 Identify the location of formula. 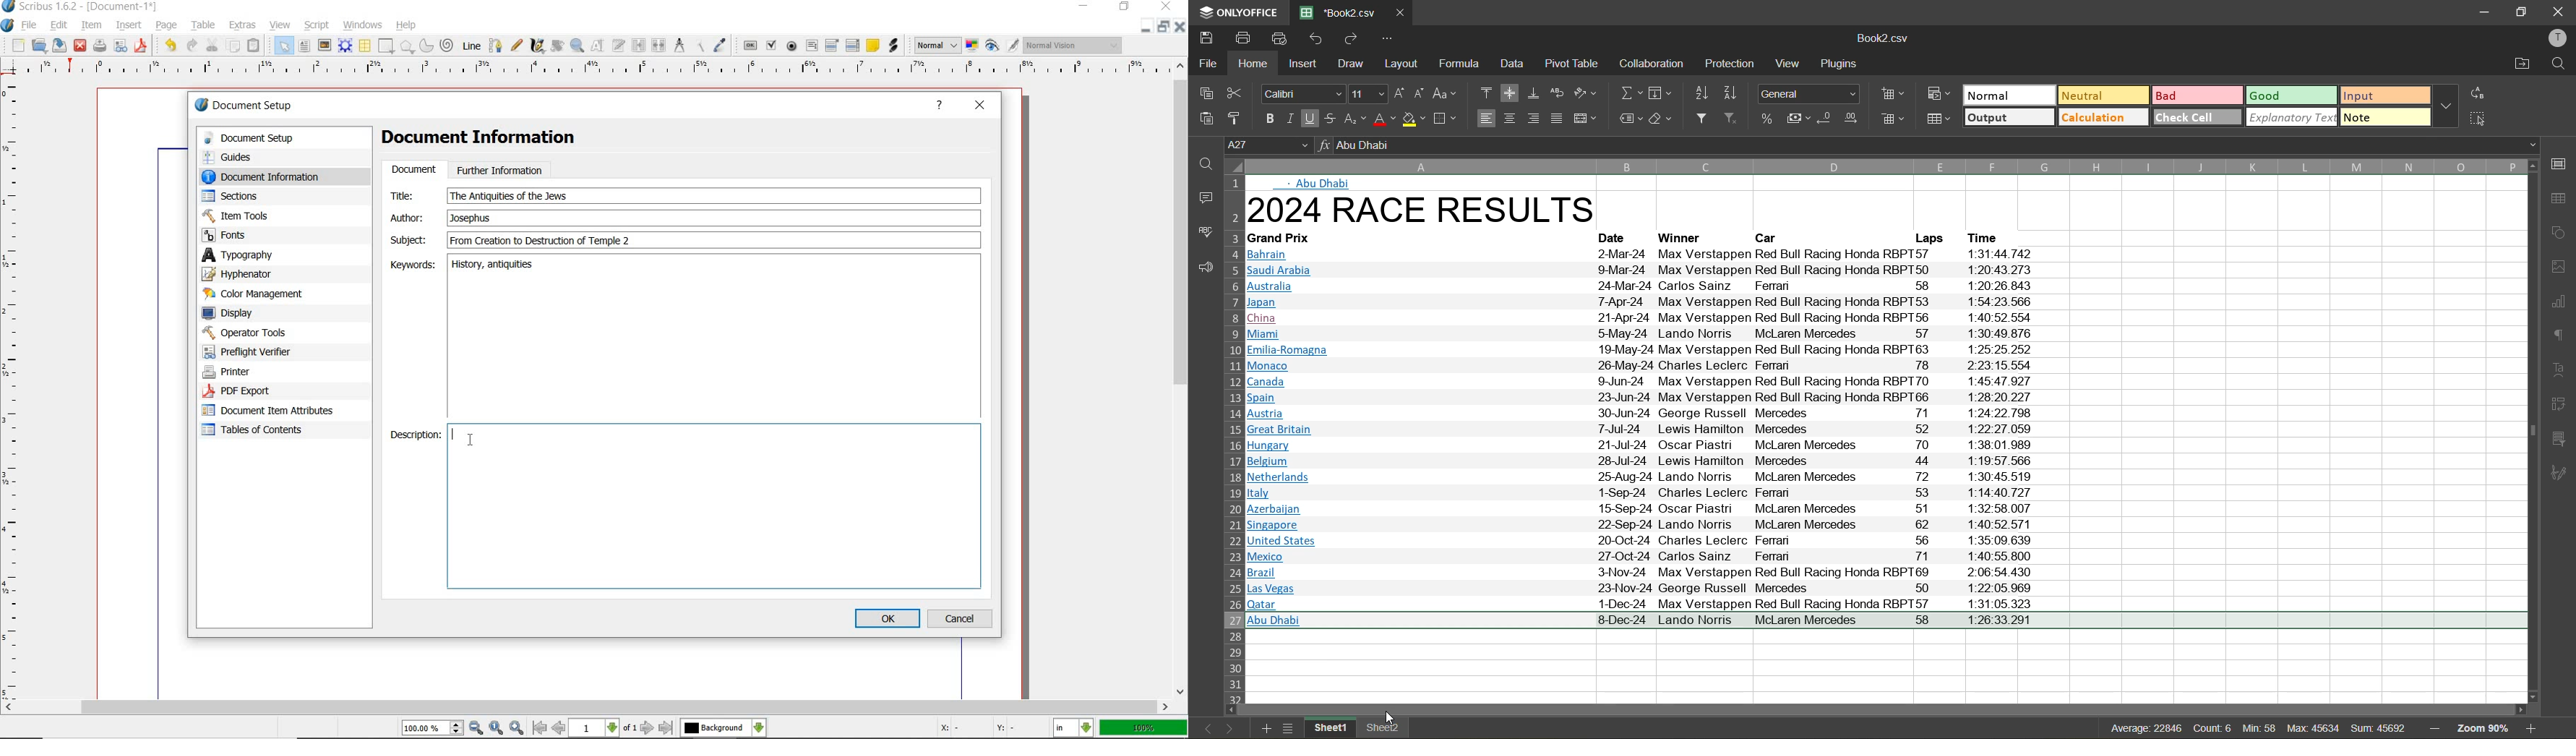
(1466, 64).